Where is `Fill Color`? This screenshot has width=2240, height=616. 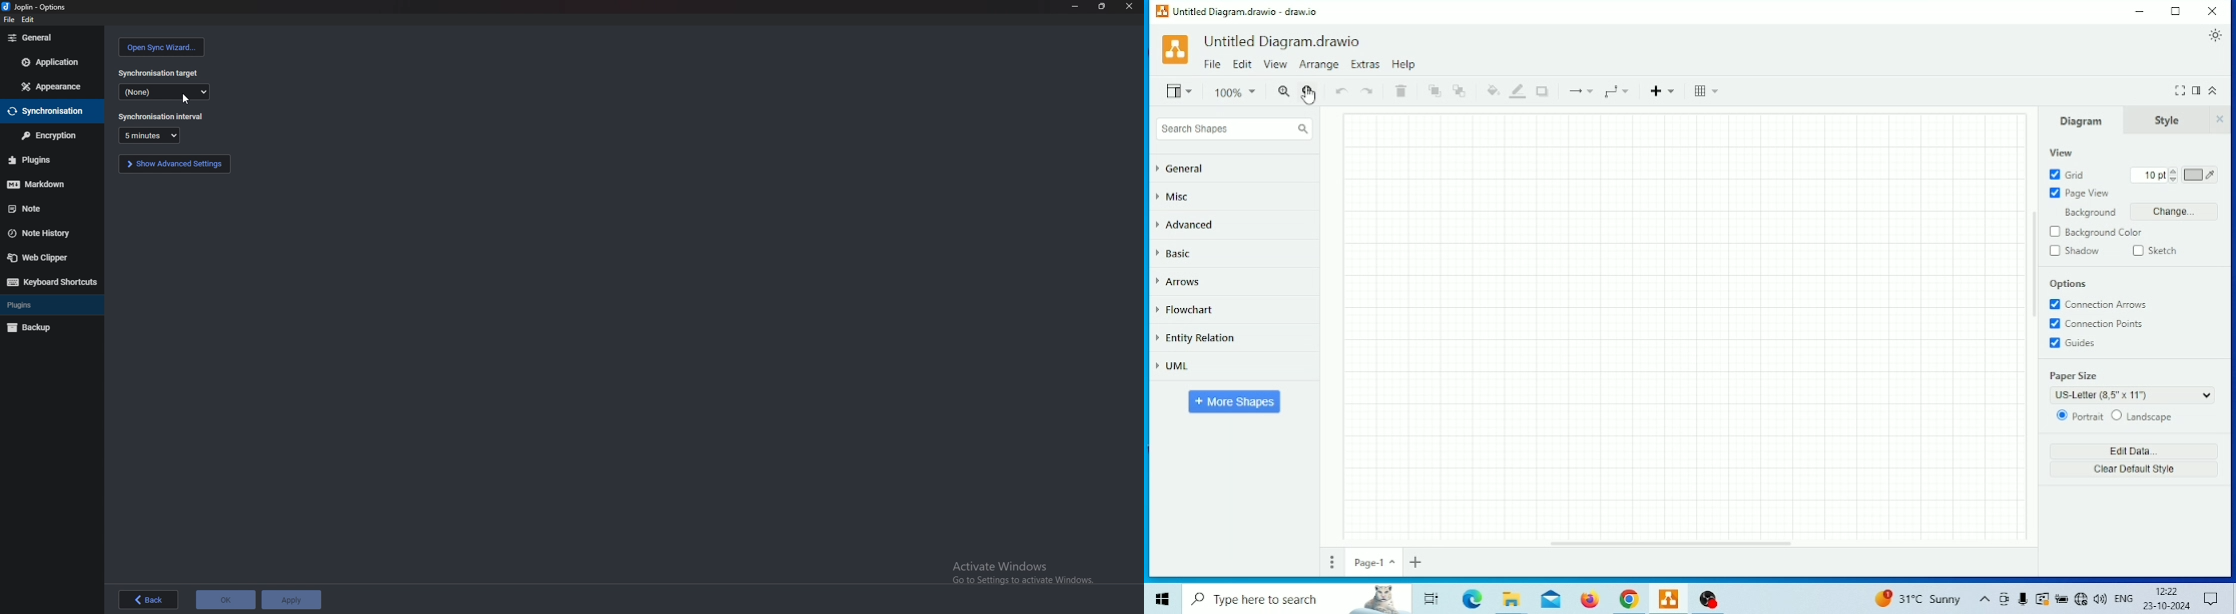 Fill Color is located at coordinates (1492, 90).